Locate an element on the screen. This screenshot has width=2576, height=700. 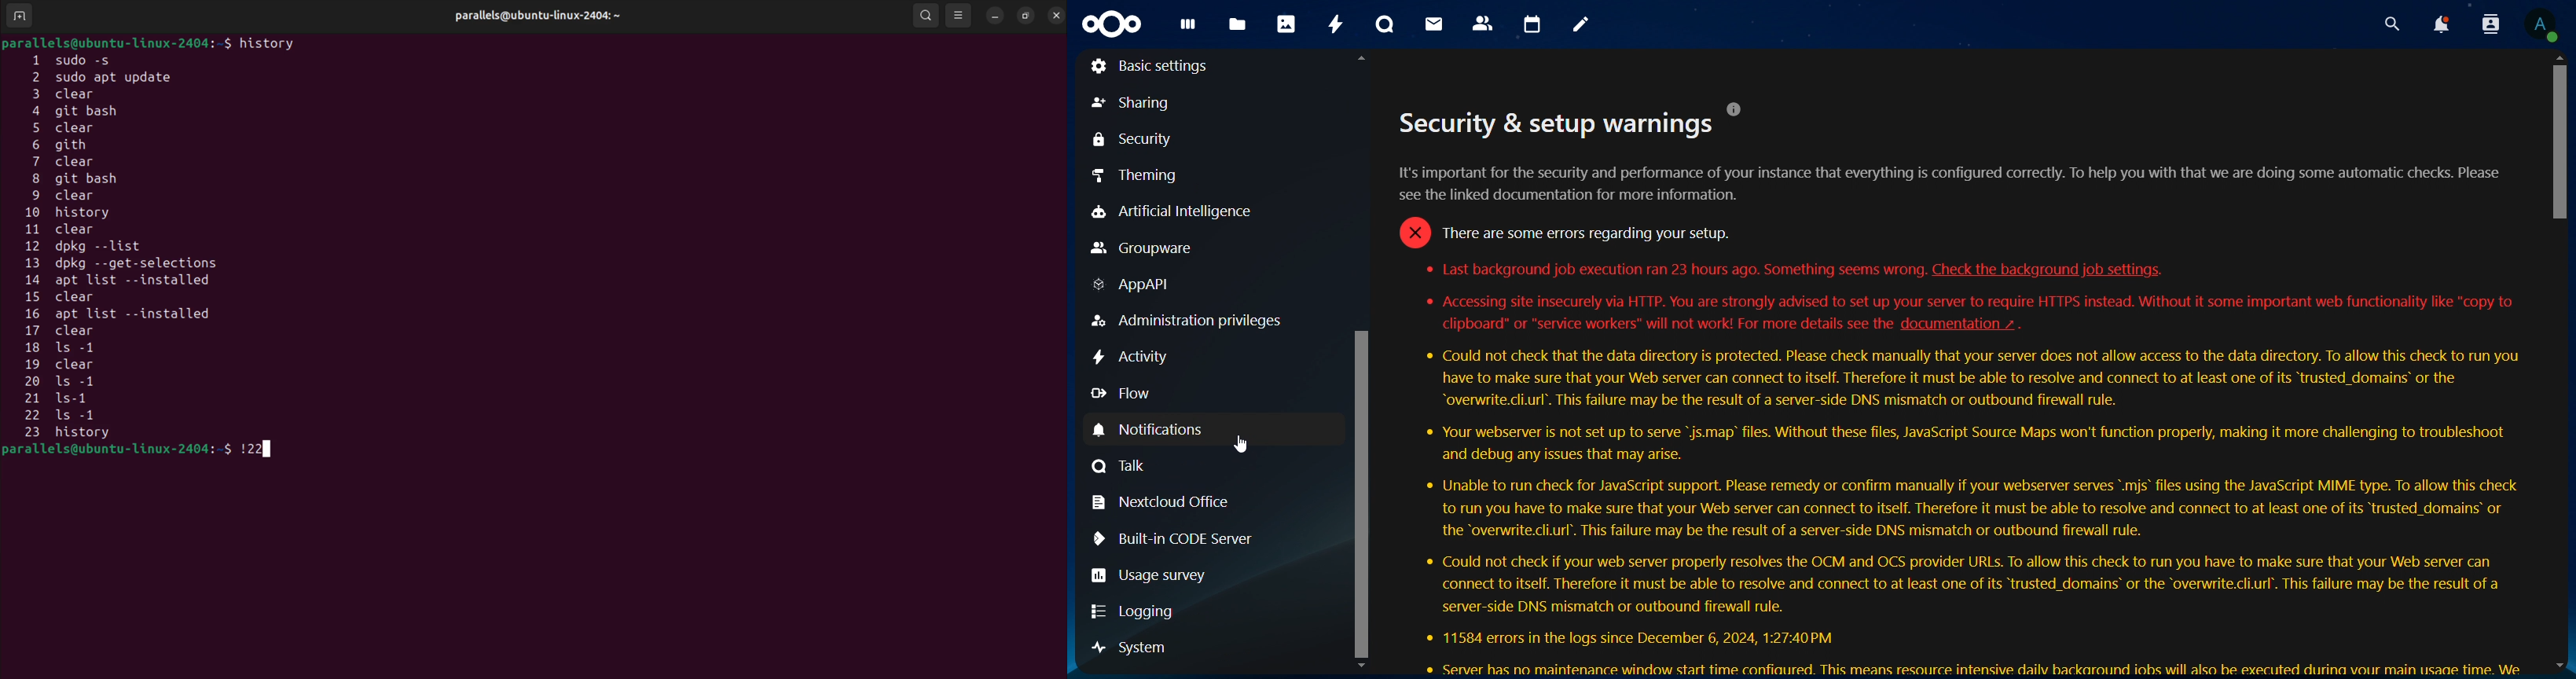
flow is located at coordinates (1125, 393).